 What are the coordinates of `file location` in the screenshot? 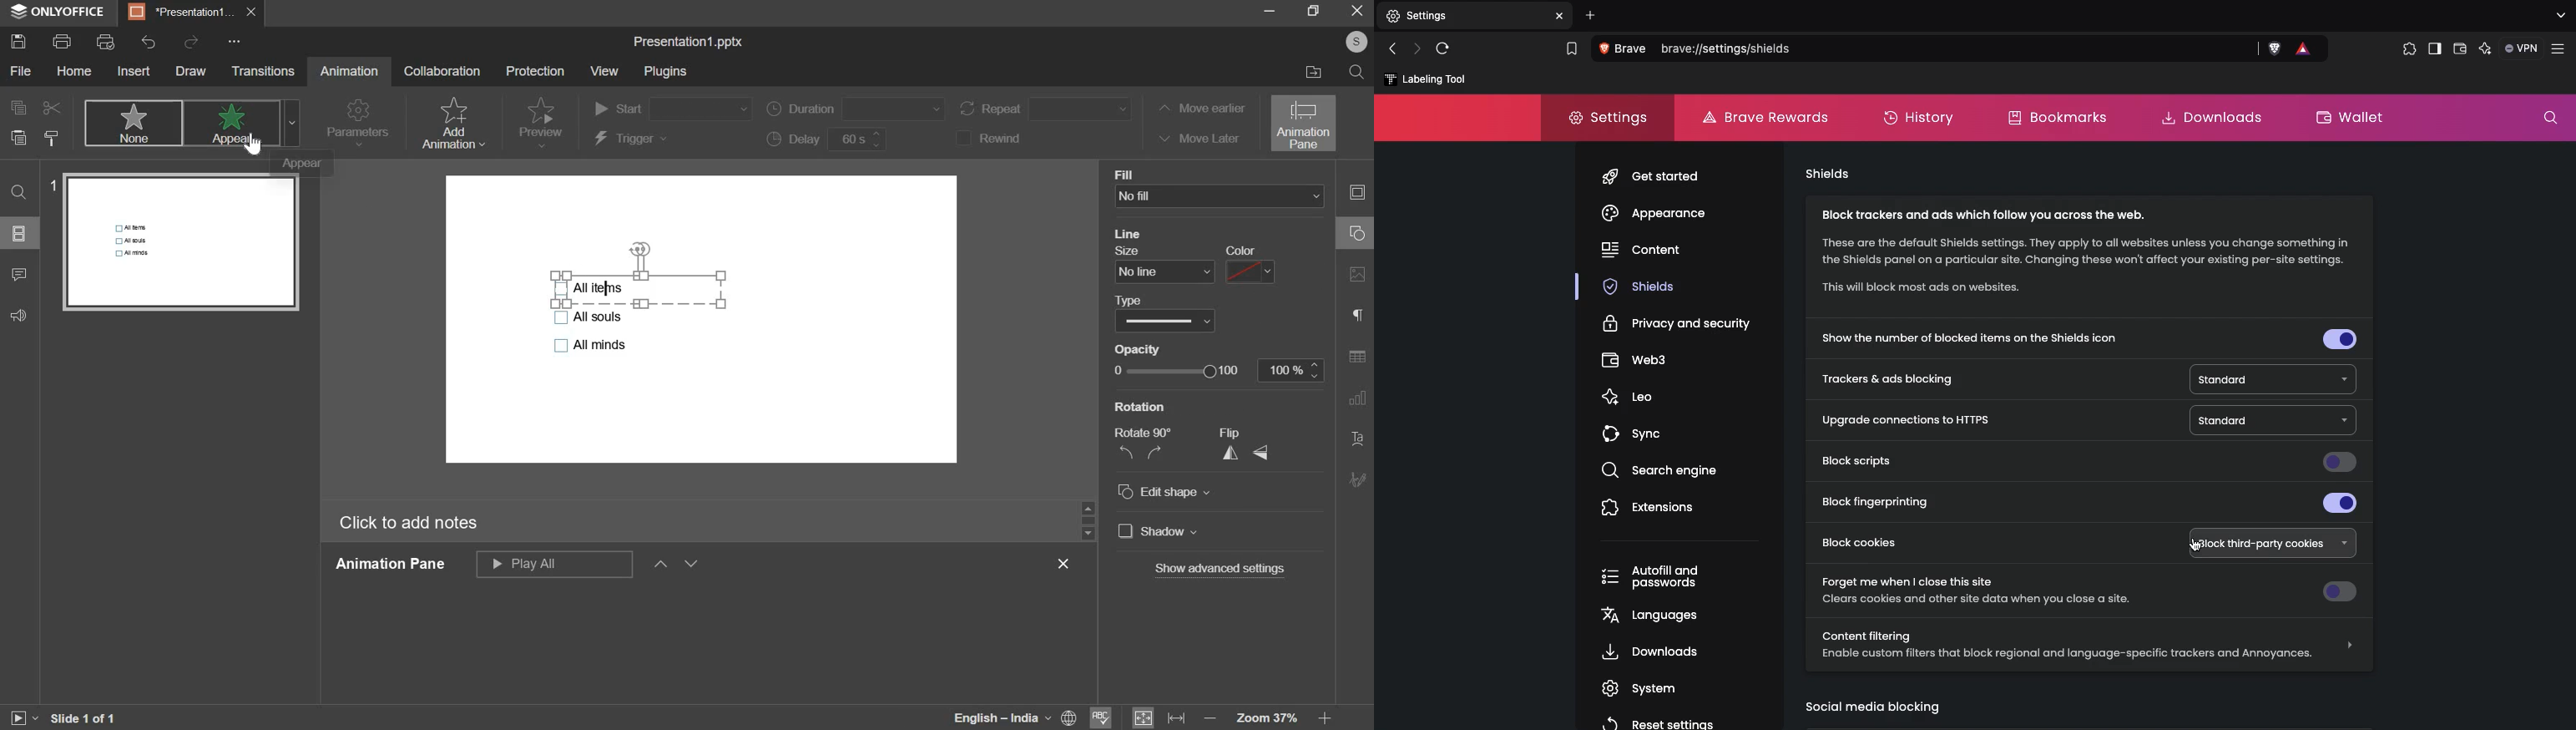 It's located at (1308, 72).